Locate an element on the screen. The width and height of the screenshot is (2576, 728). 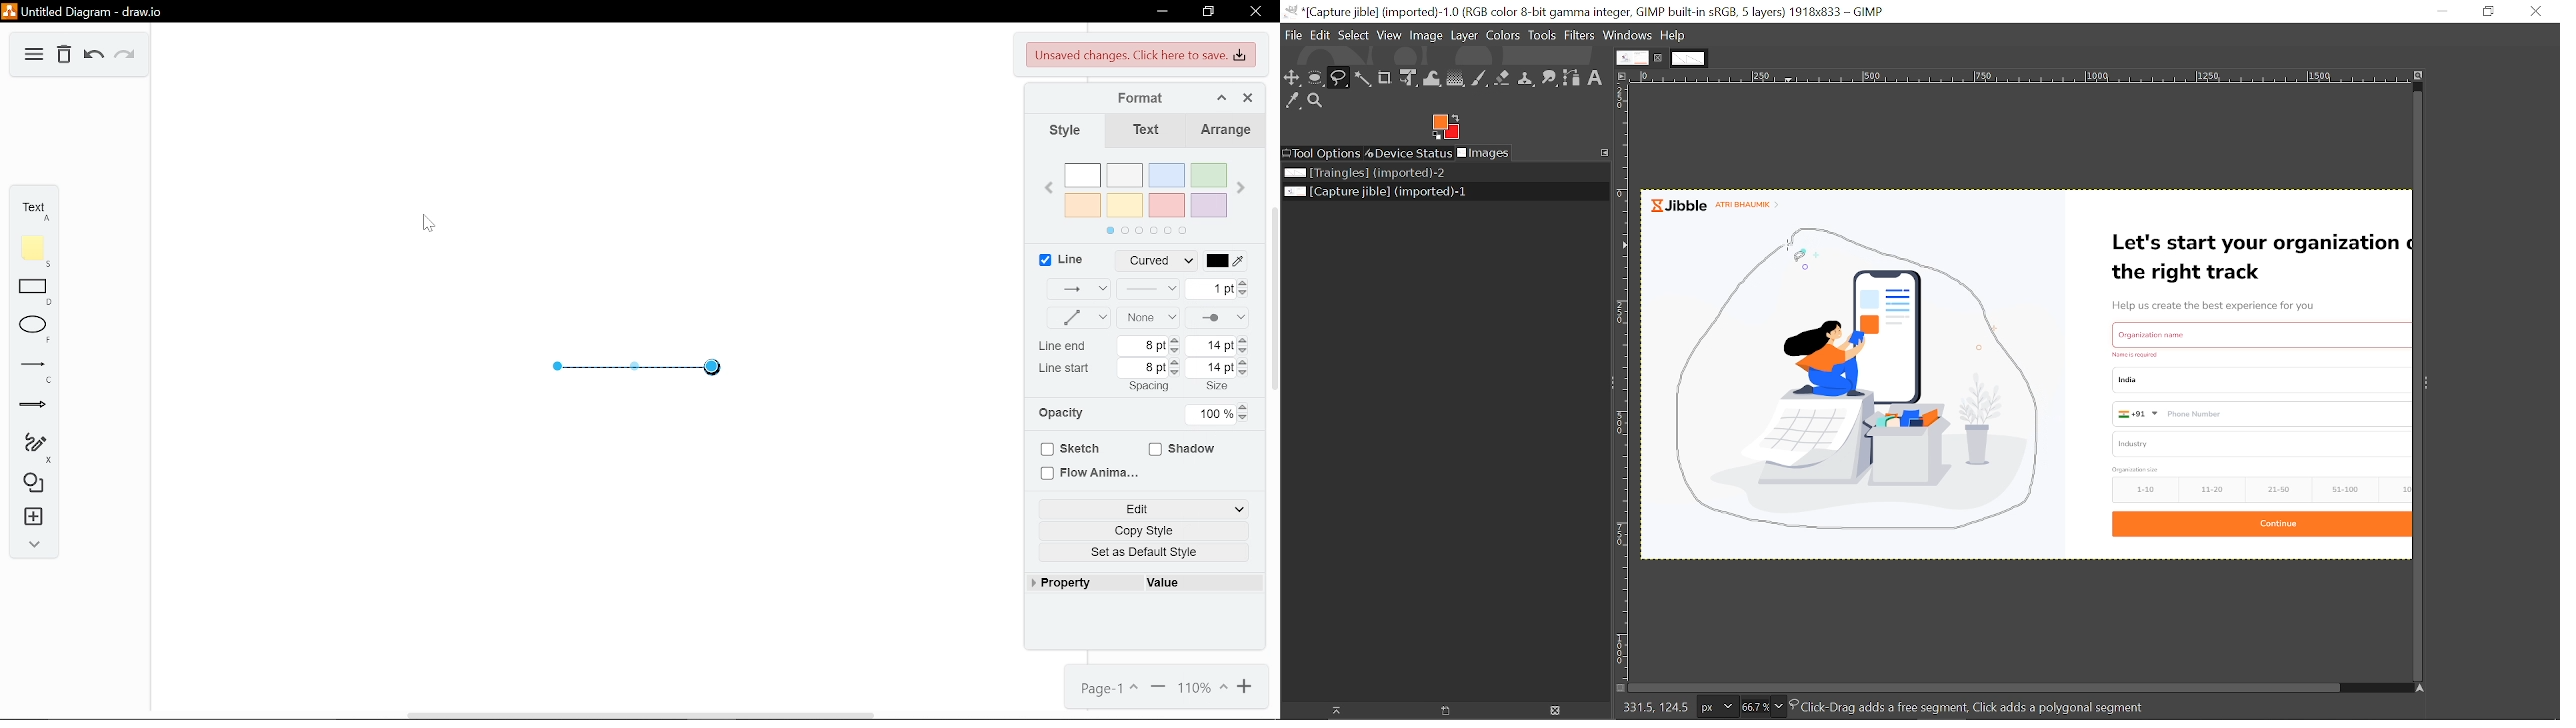
Increase linewidth is located at coordinates (1244, 283).